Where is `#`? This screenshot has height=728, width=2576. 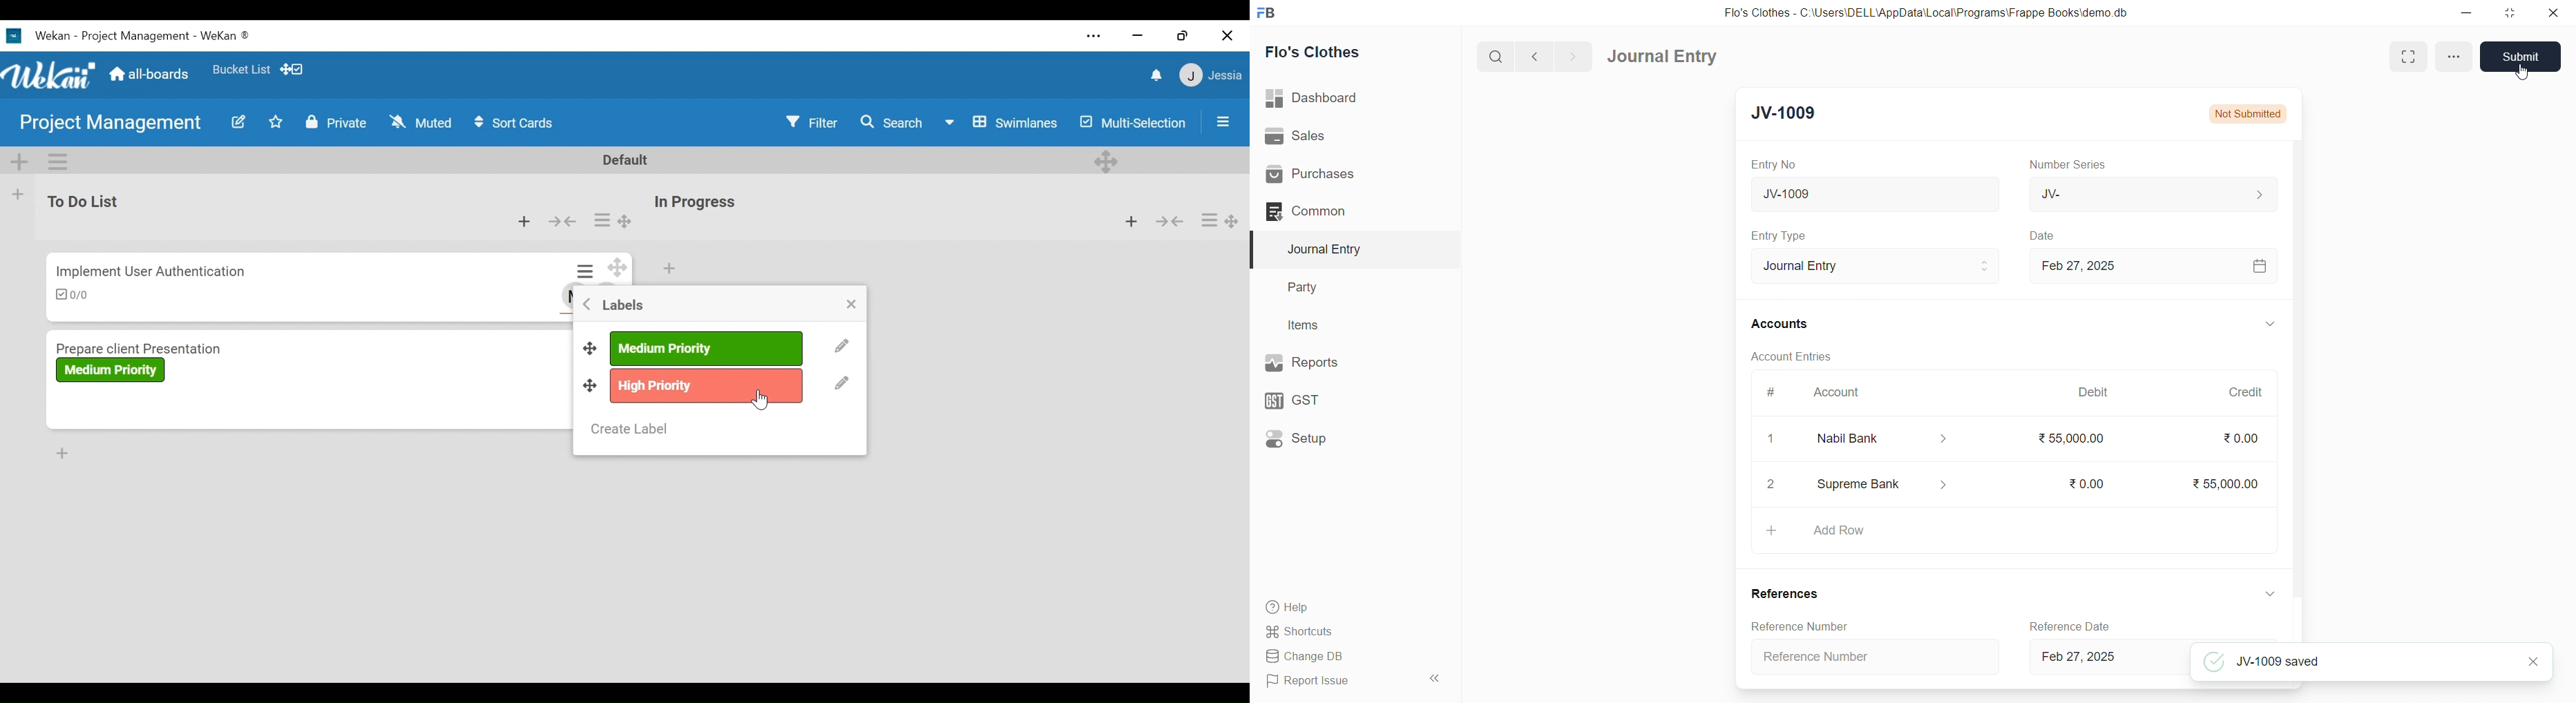
# is located at coordinates (1771, 392).